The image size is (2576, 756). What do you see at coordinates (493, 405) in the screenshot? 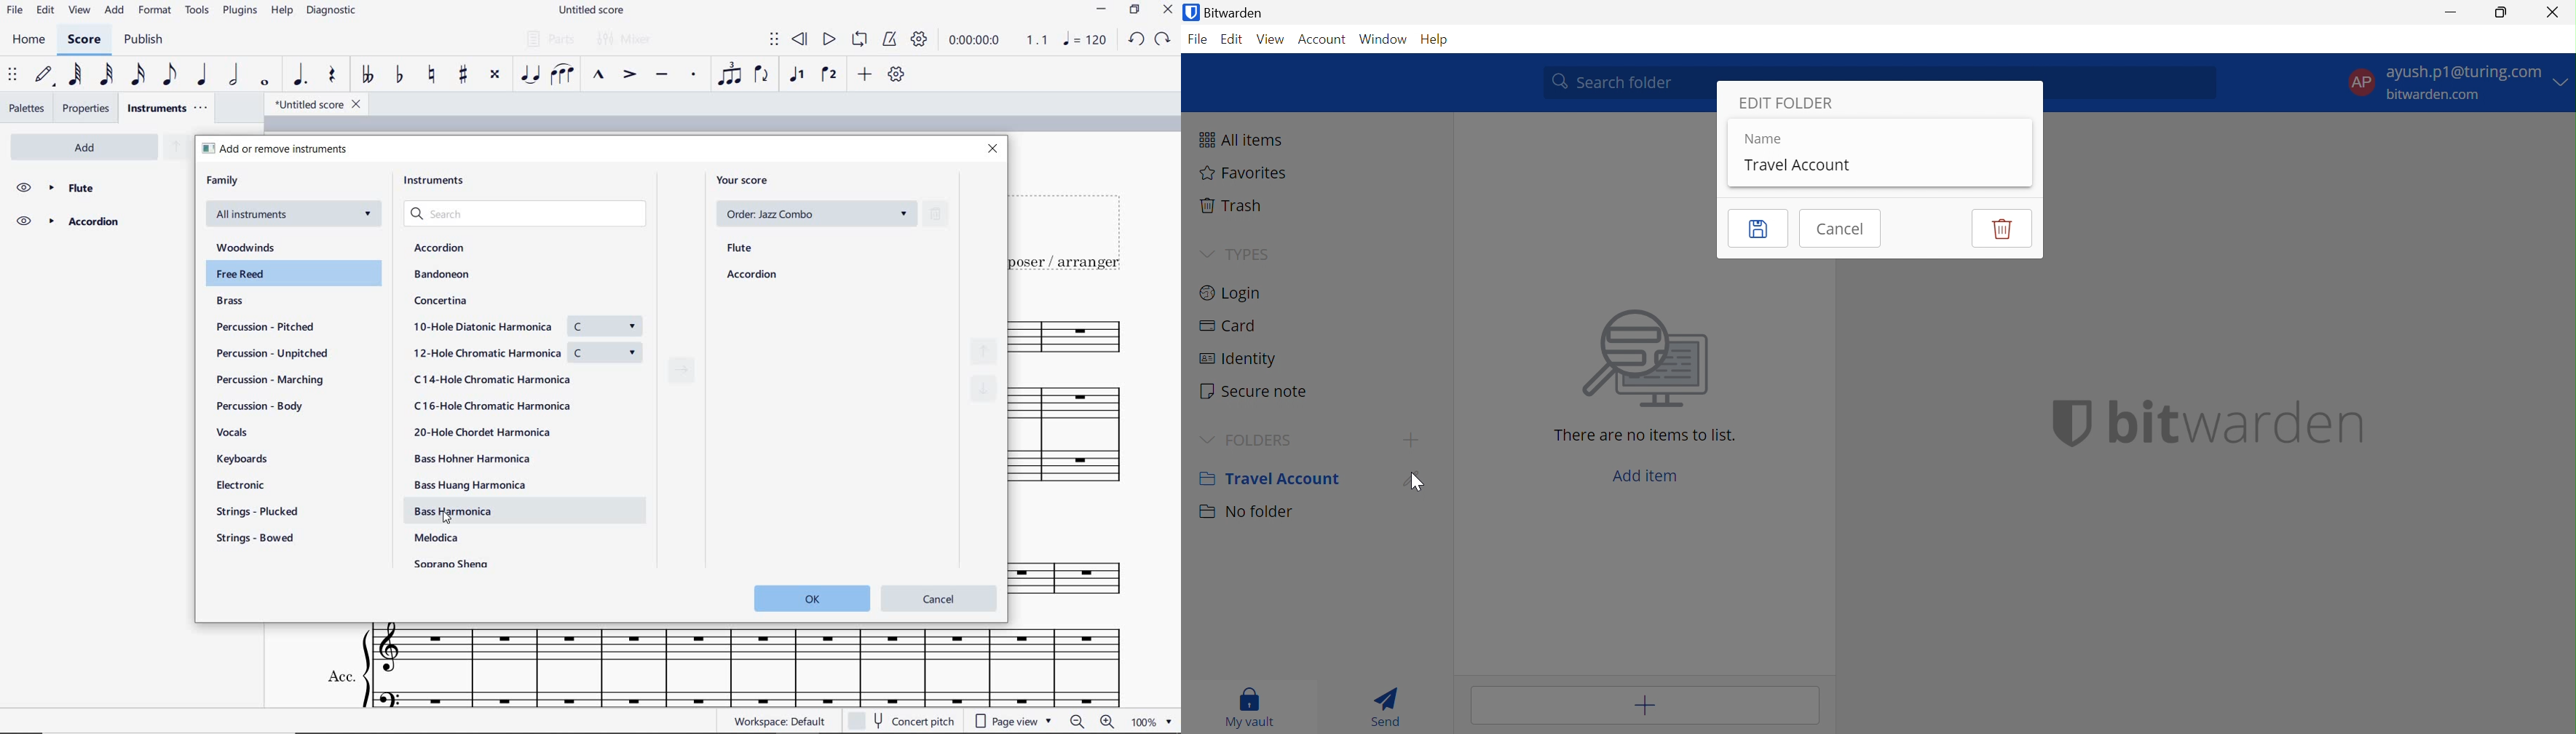
I see `C16-Hole Chromatic Harmonica` at bounding box center [493, 405].